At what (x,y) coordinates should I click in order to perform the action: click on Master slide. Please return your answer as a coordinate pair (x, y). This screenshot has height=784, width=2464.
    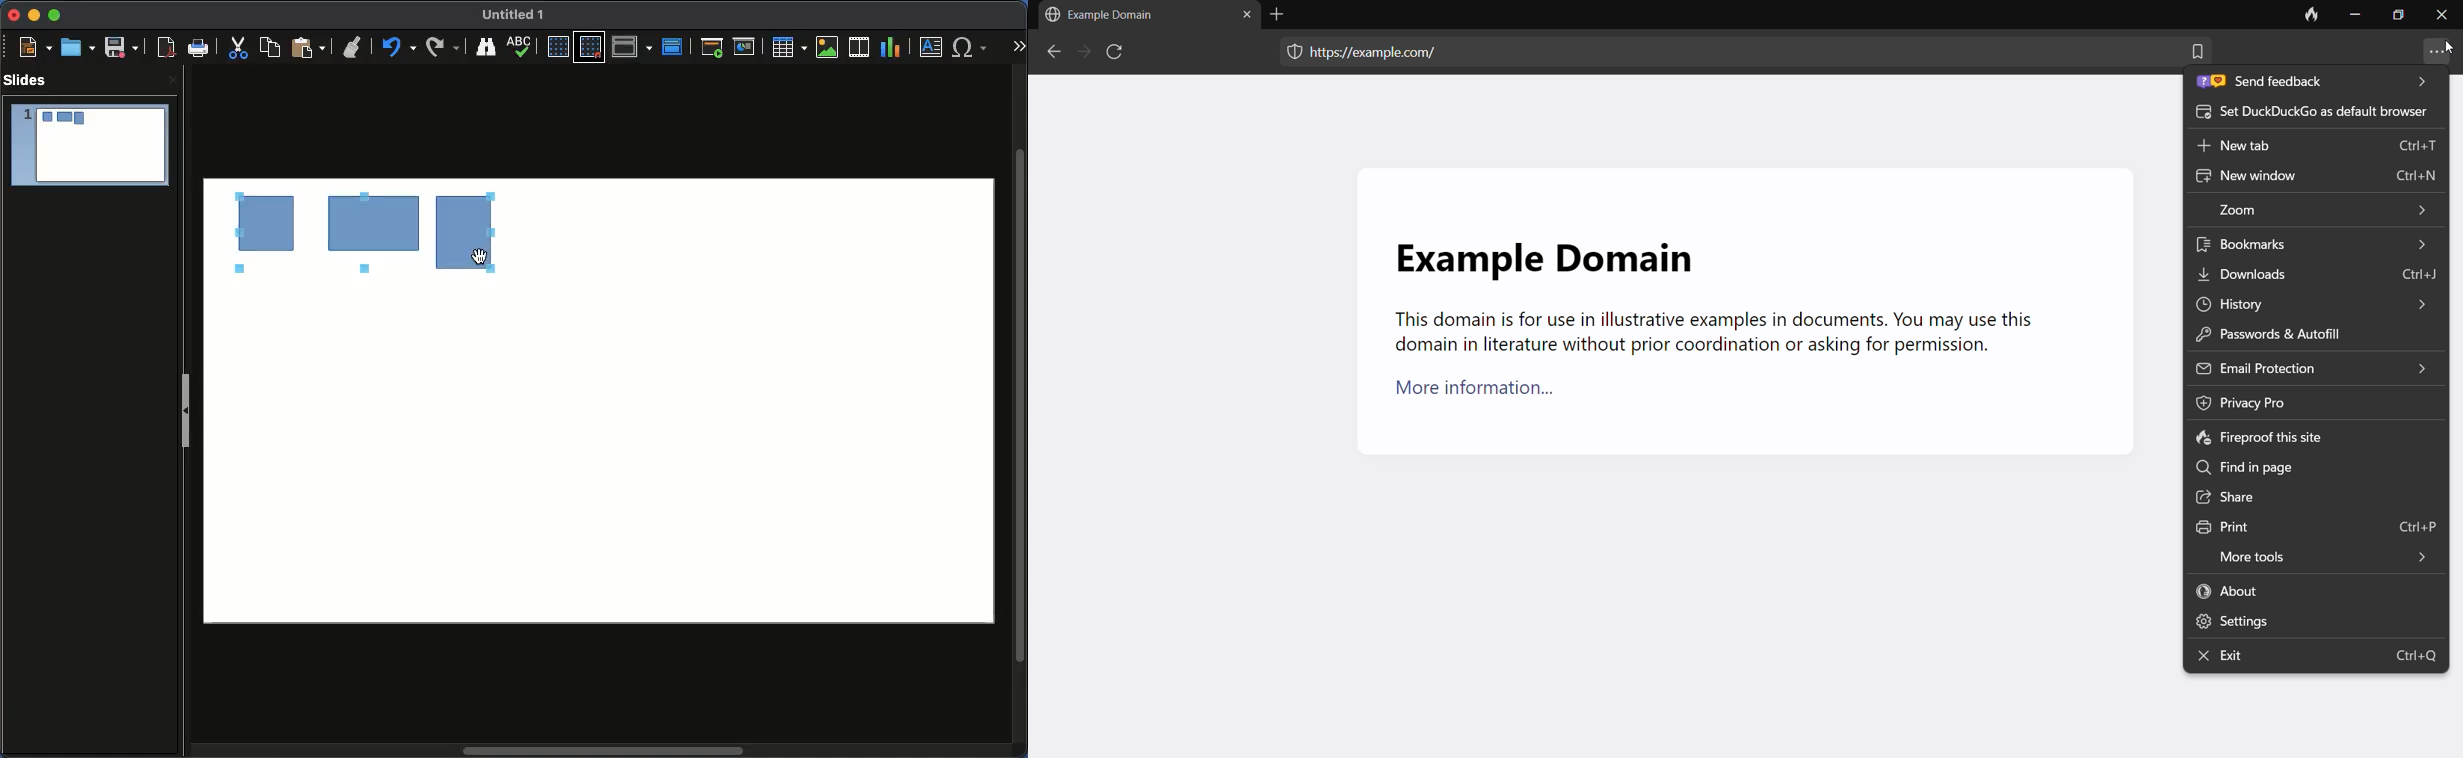
    Looking at the image, I should click on (673, 46).